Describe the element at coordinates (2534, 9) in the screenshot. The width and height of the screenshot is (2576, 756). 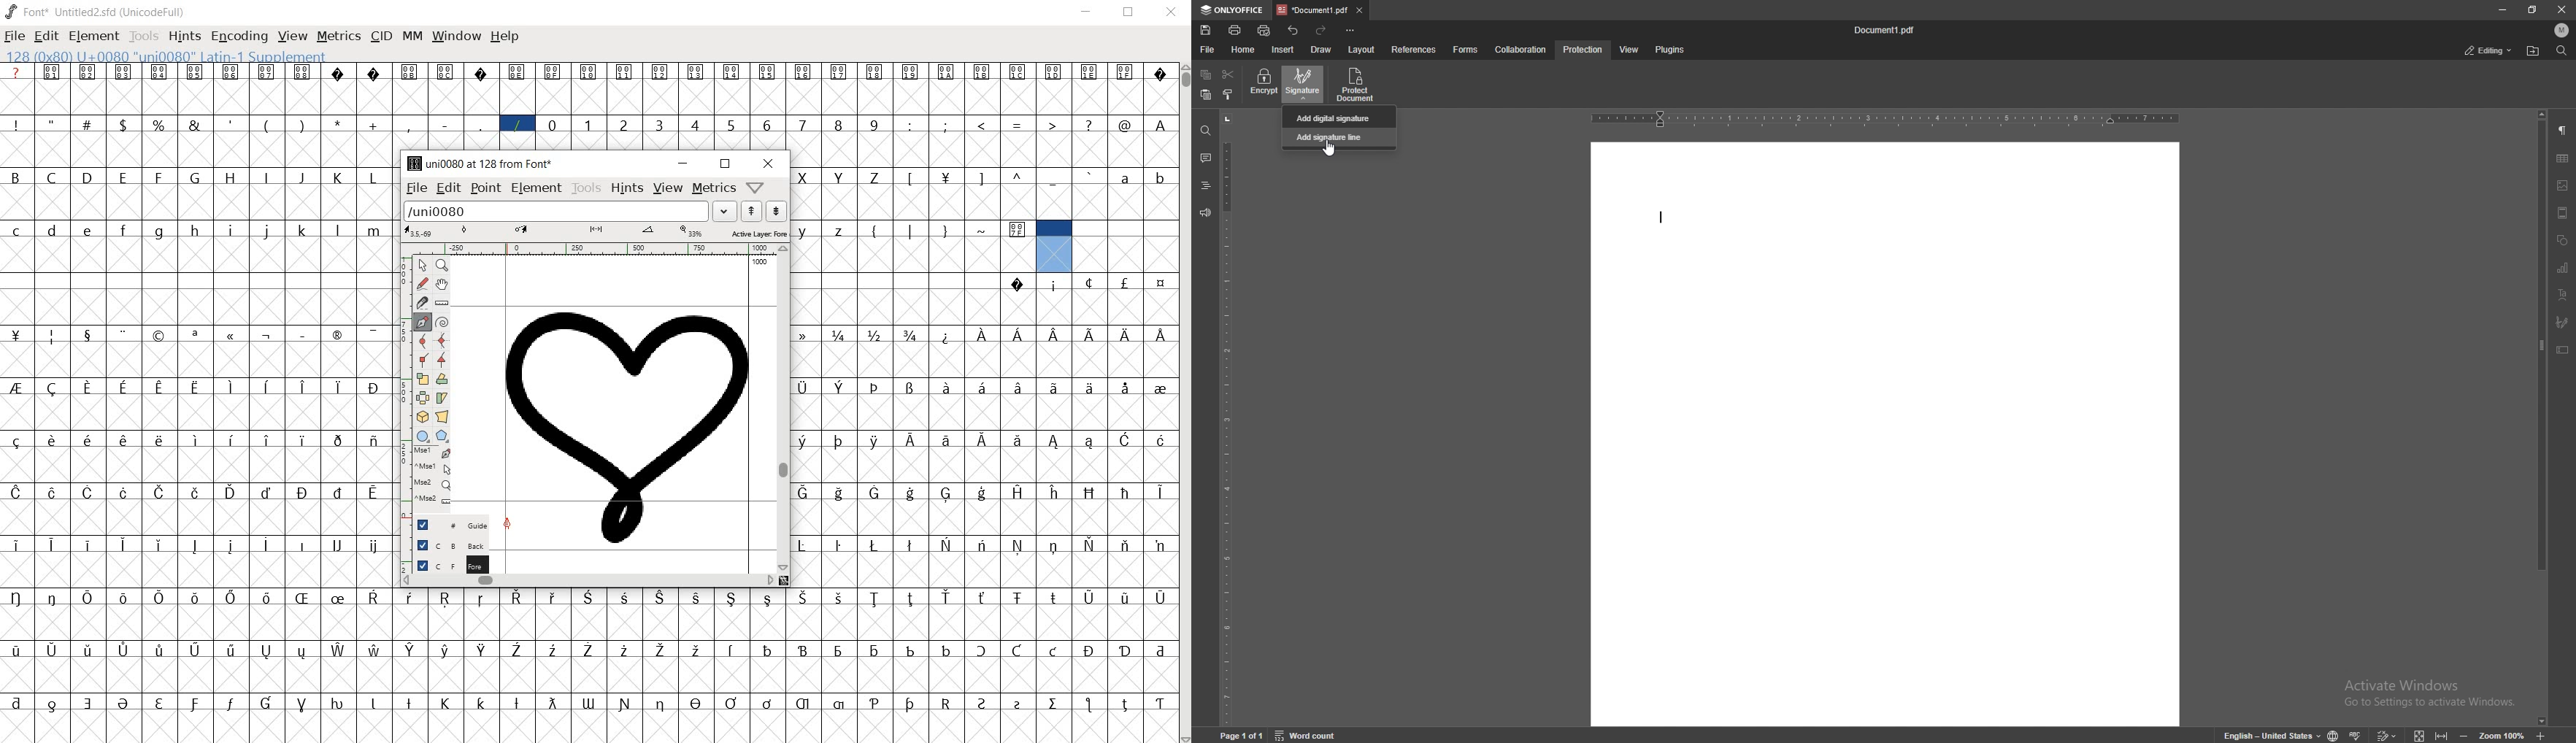
I see `resize` at that location.